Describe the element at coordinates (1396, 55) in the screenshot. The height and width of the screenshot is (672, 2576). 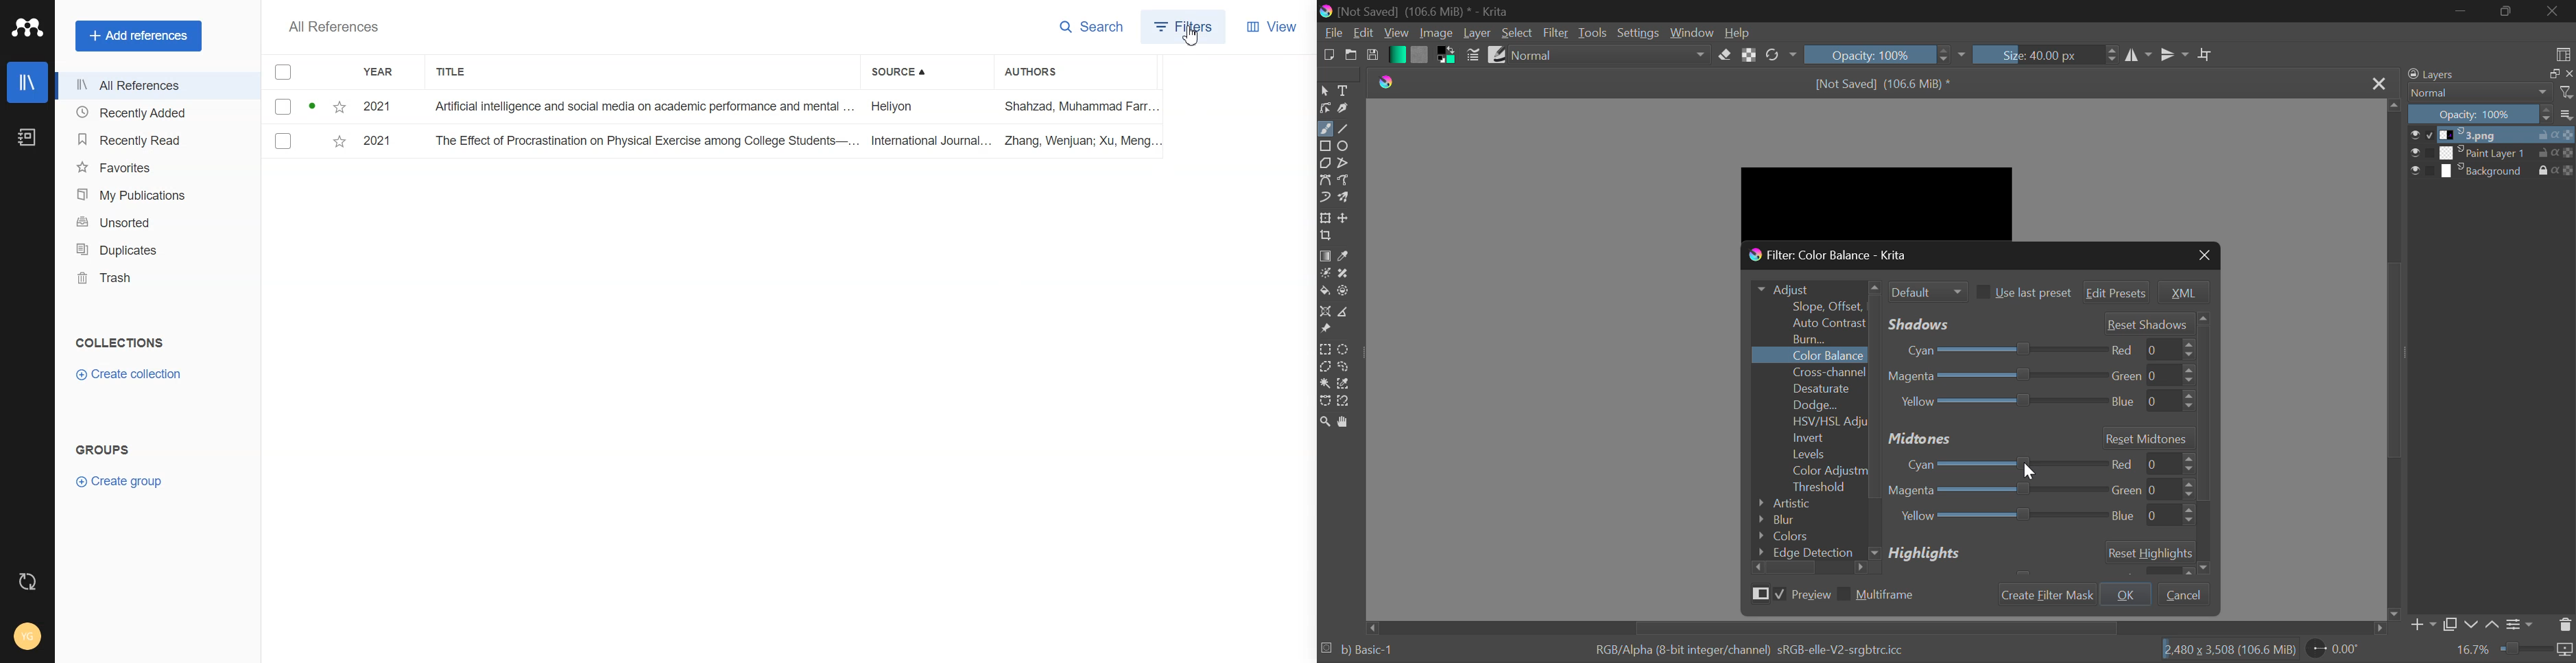
I see `Gradient` at that location.